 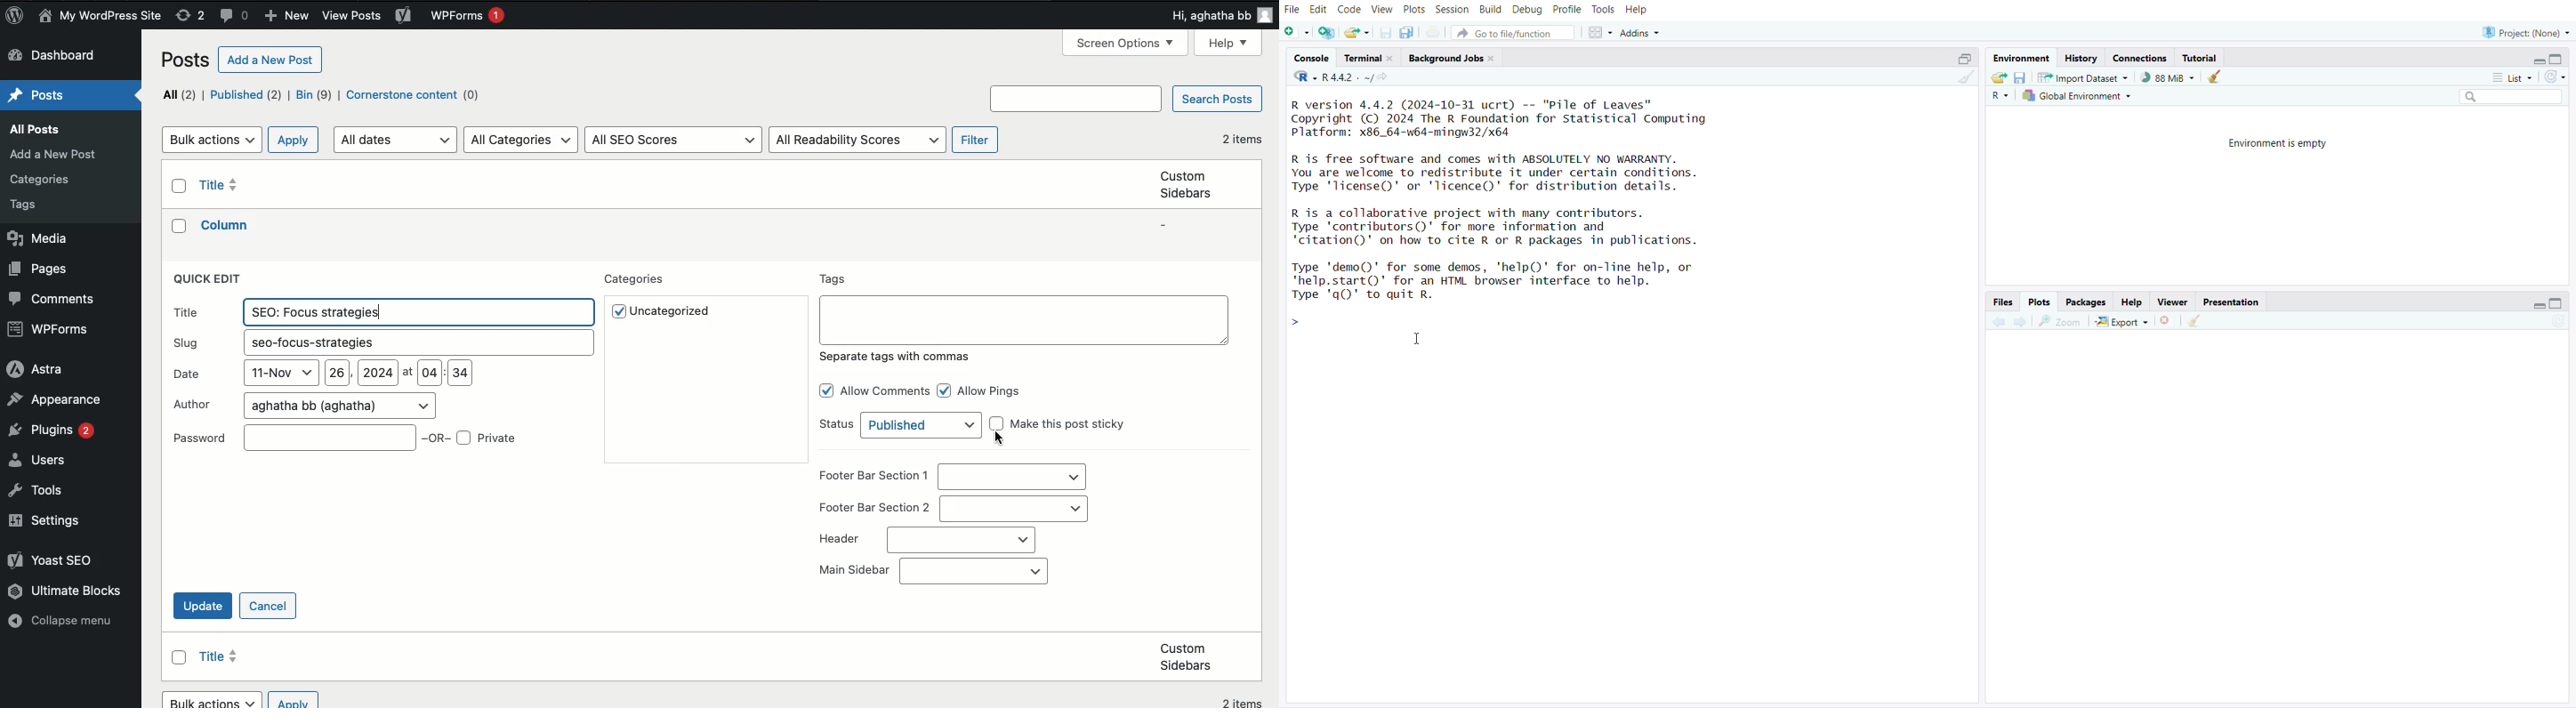 I want to click on plots, so click(x=1414, y=11).